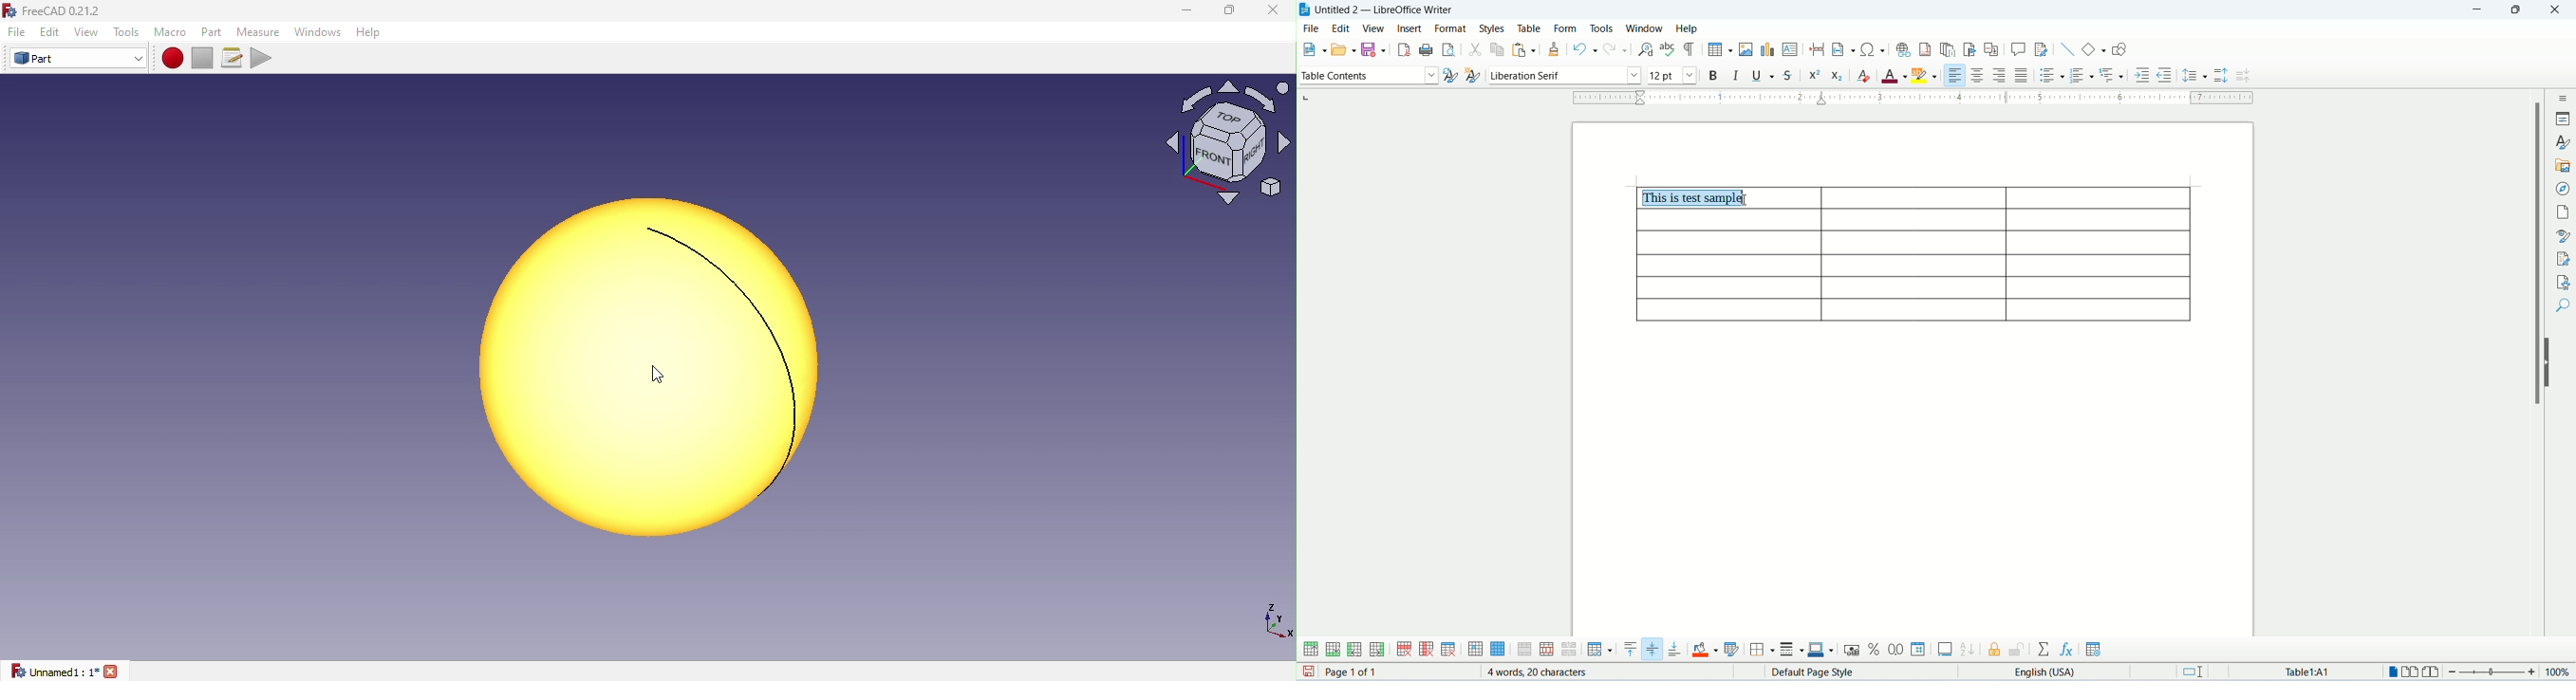 The image size is (2576, 700). What do you see at coordinates (2223, 76) in the screenshot?
I see `increase paragraph spacing` at bounding box center [2223, 76].